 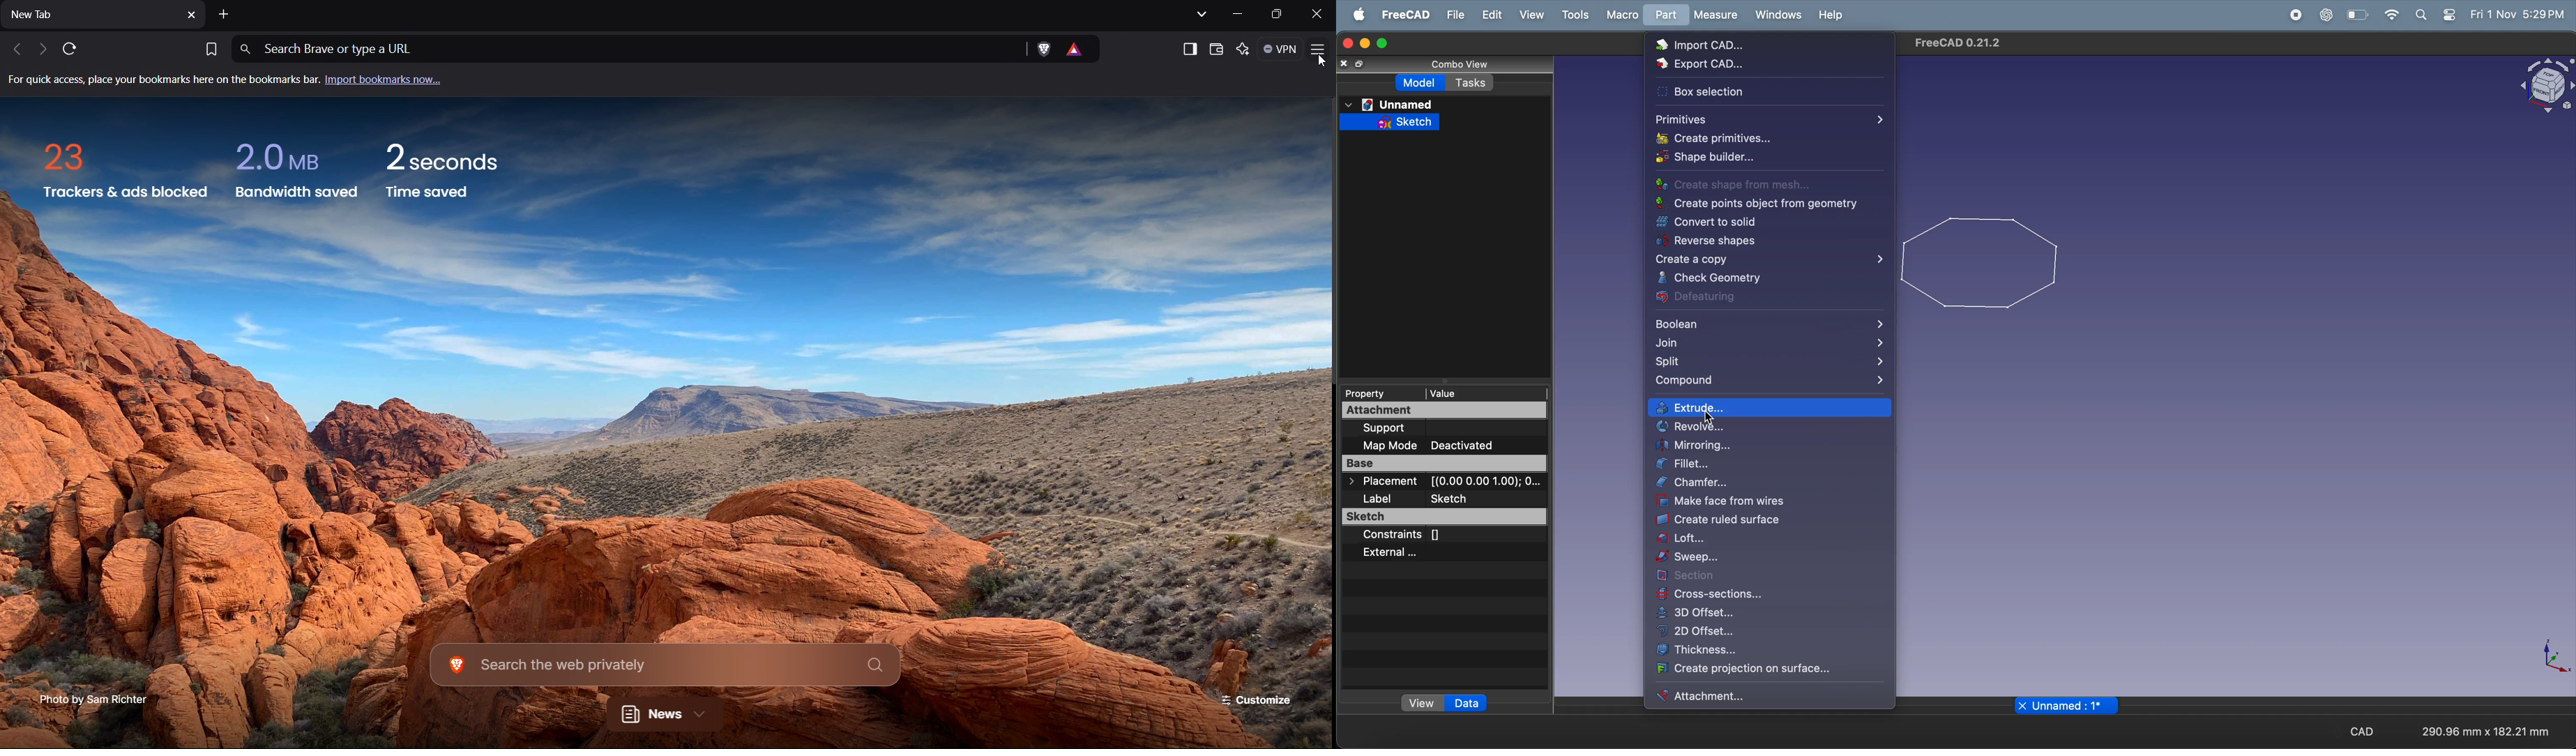 What do you see at coordinates (2325, 15) in the screenshot?
I see `chat gpt` at bounding box center [2325, 15].